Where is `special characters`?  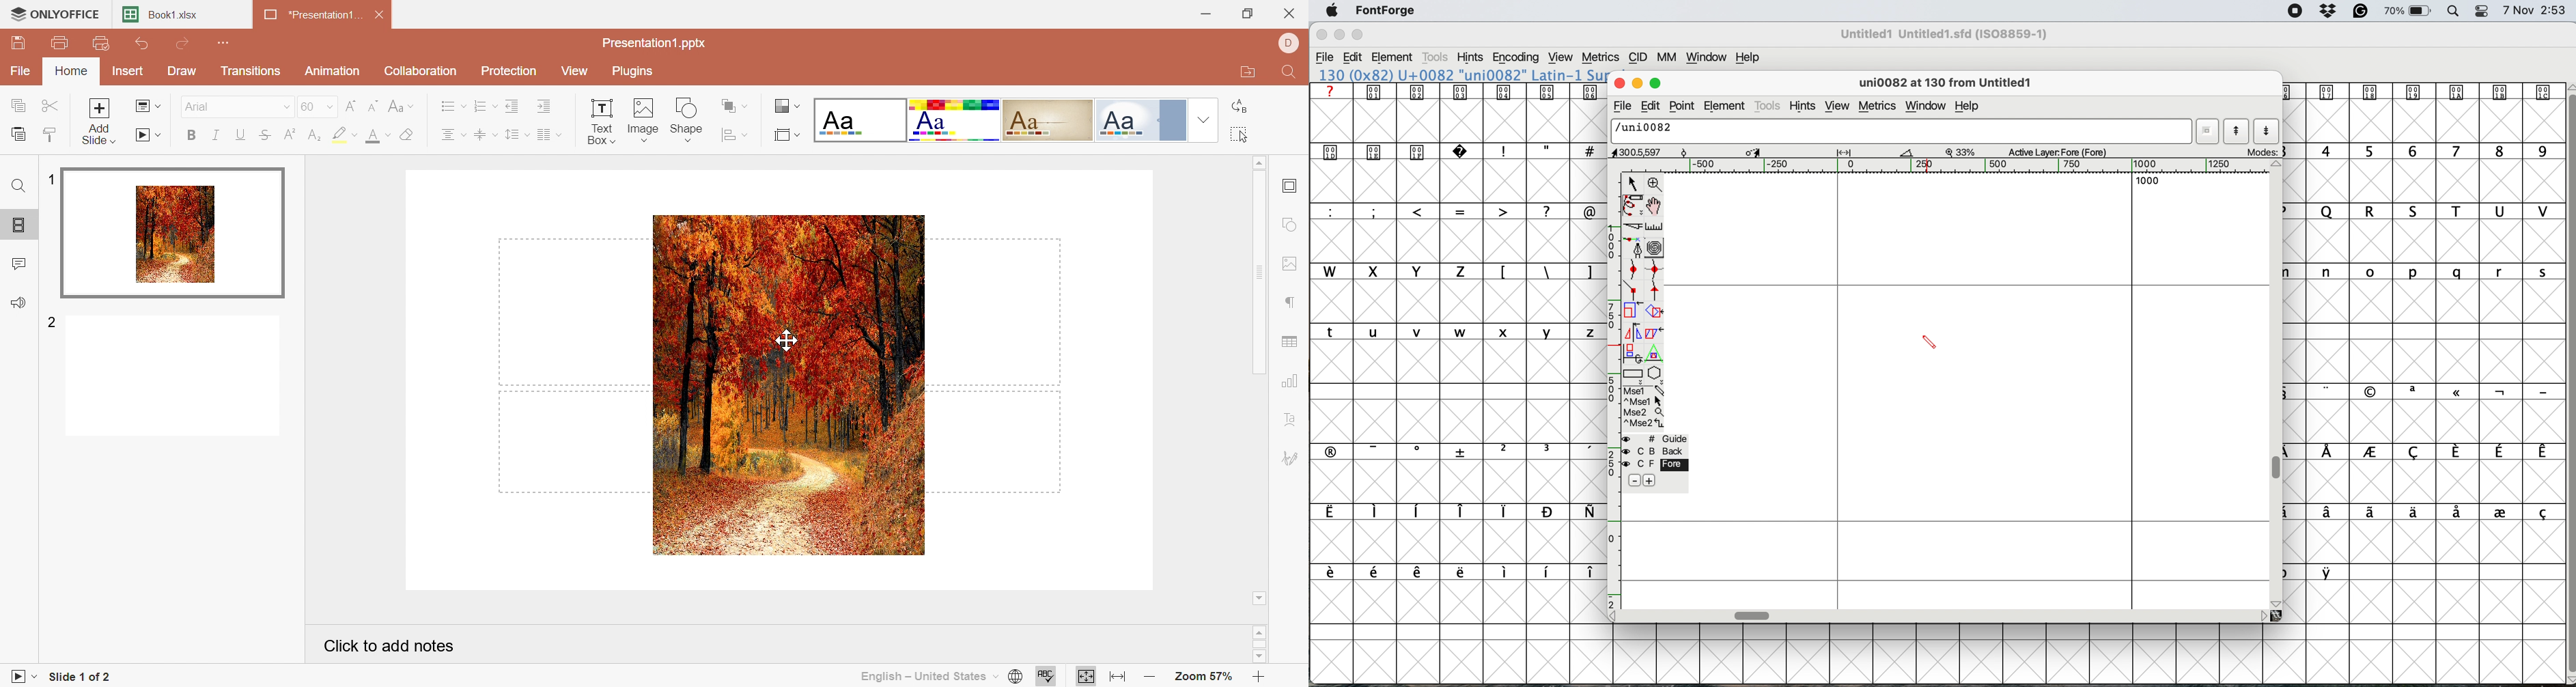
special characters is located at coordinates (1453, 512).